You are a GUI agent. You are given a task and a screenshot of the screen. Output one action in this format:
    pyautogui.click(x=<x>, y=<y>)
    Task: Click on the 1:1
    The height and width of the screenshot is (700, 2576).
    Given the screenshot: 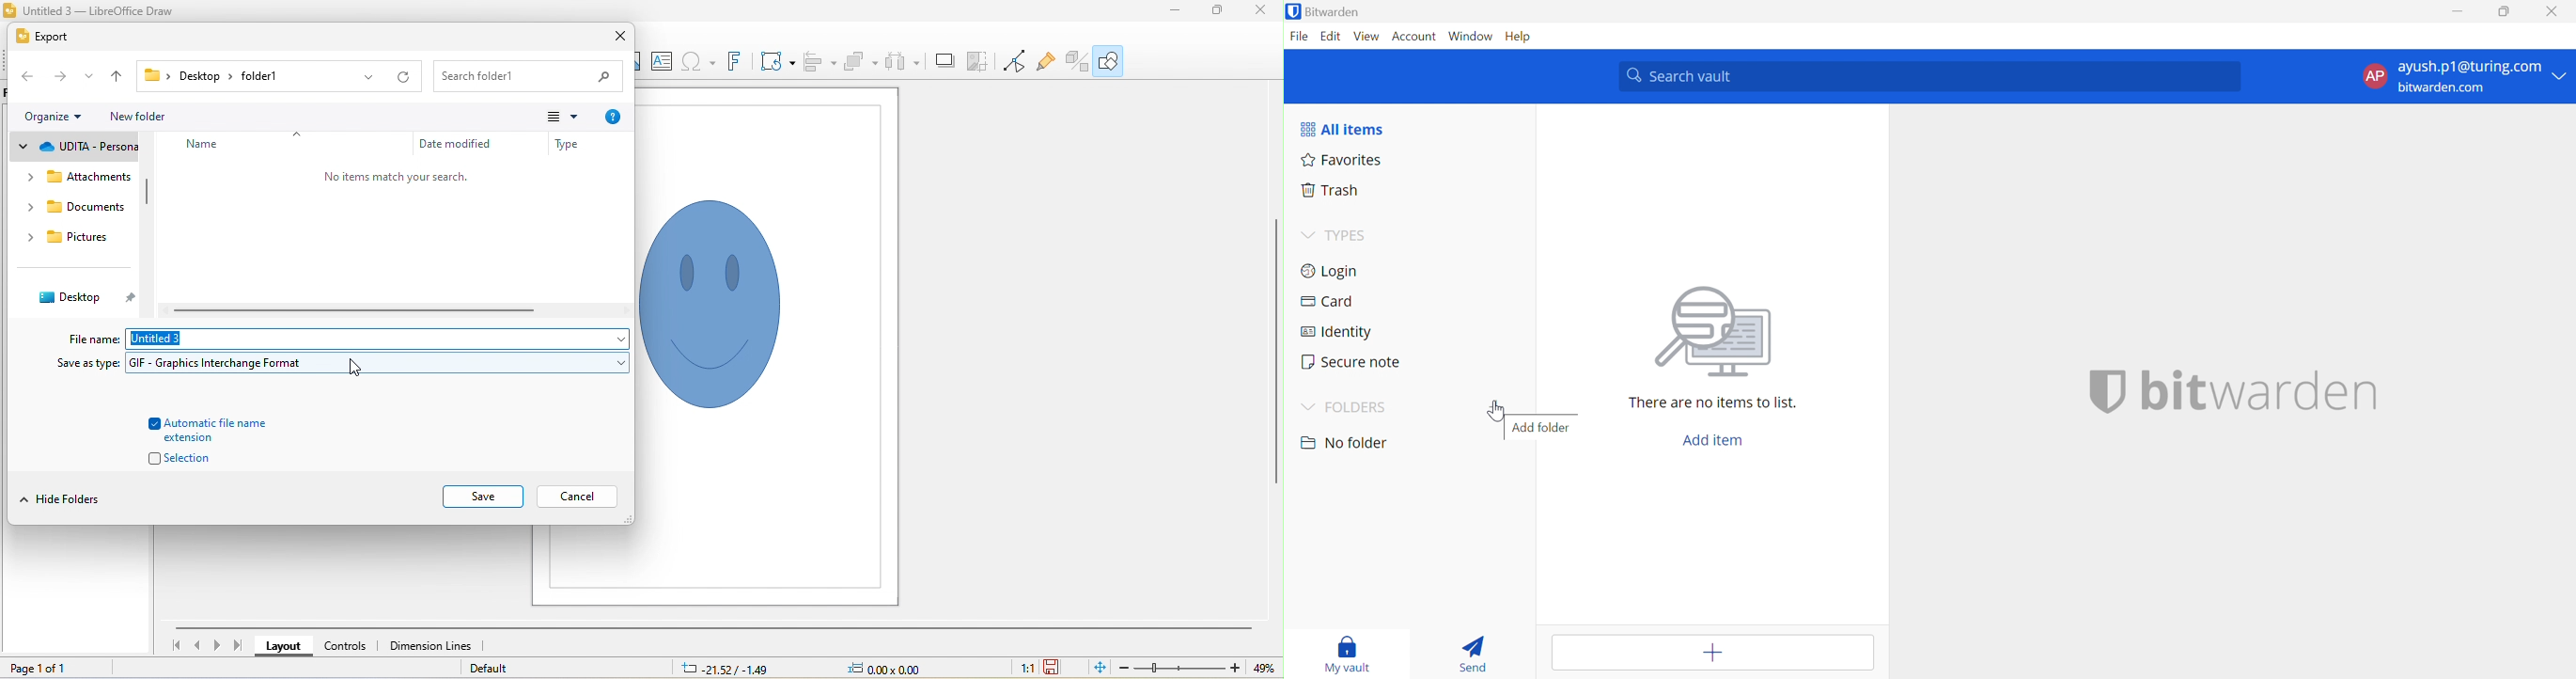 What is the action you would take?
    pyautogui.click(x=1026, y=667)
    